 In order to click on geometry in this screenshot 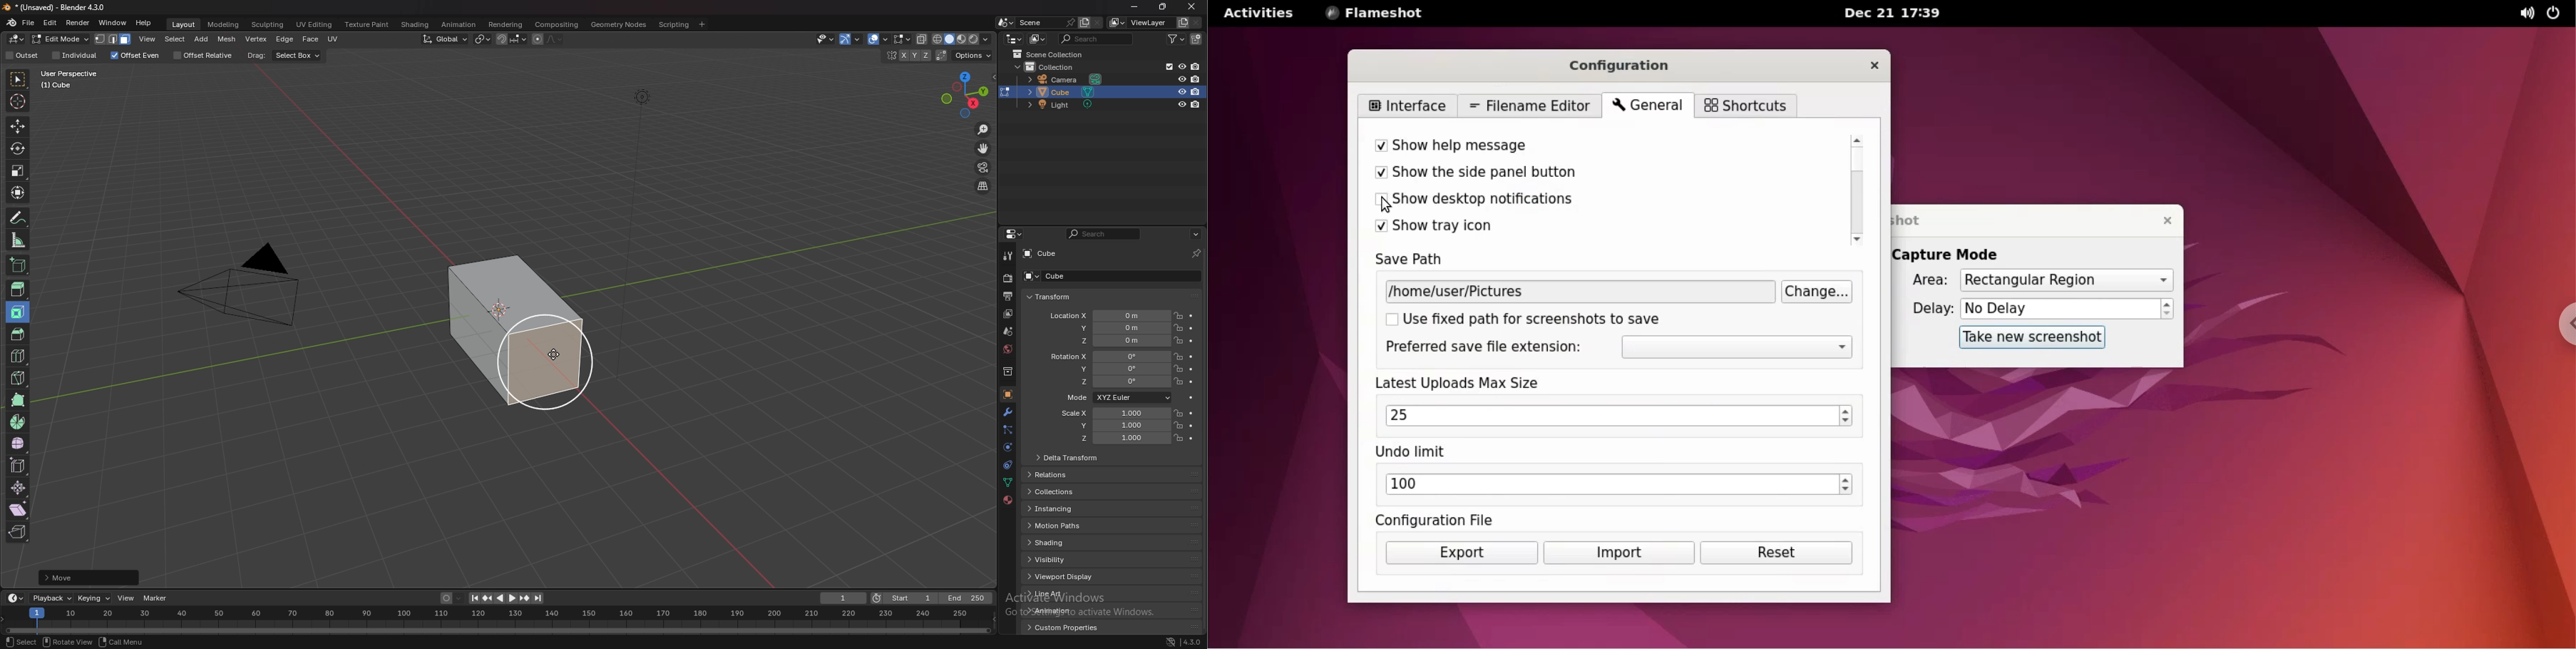, I will do `click(620, 25)`.